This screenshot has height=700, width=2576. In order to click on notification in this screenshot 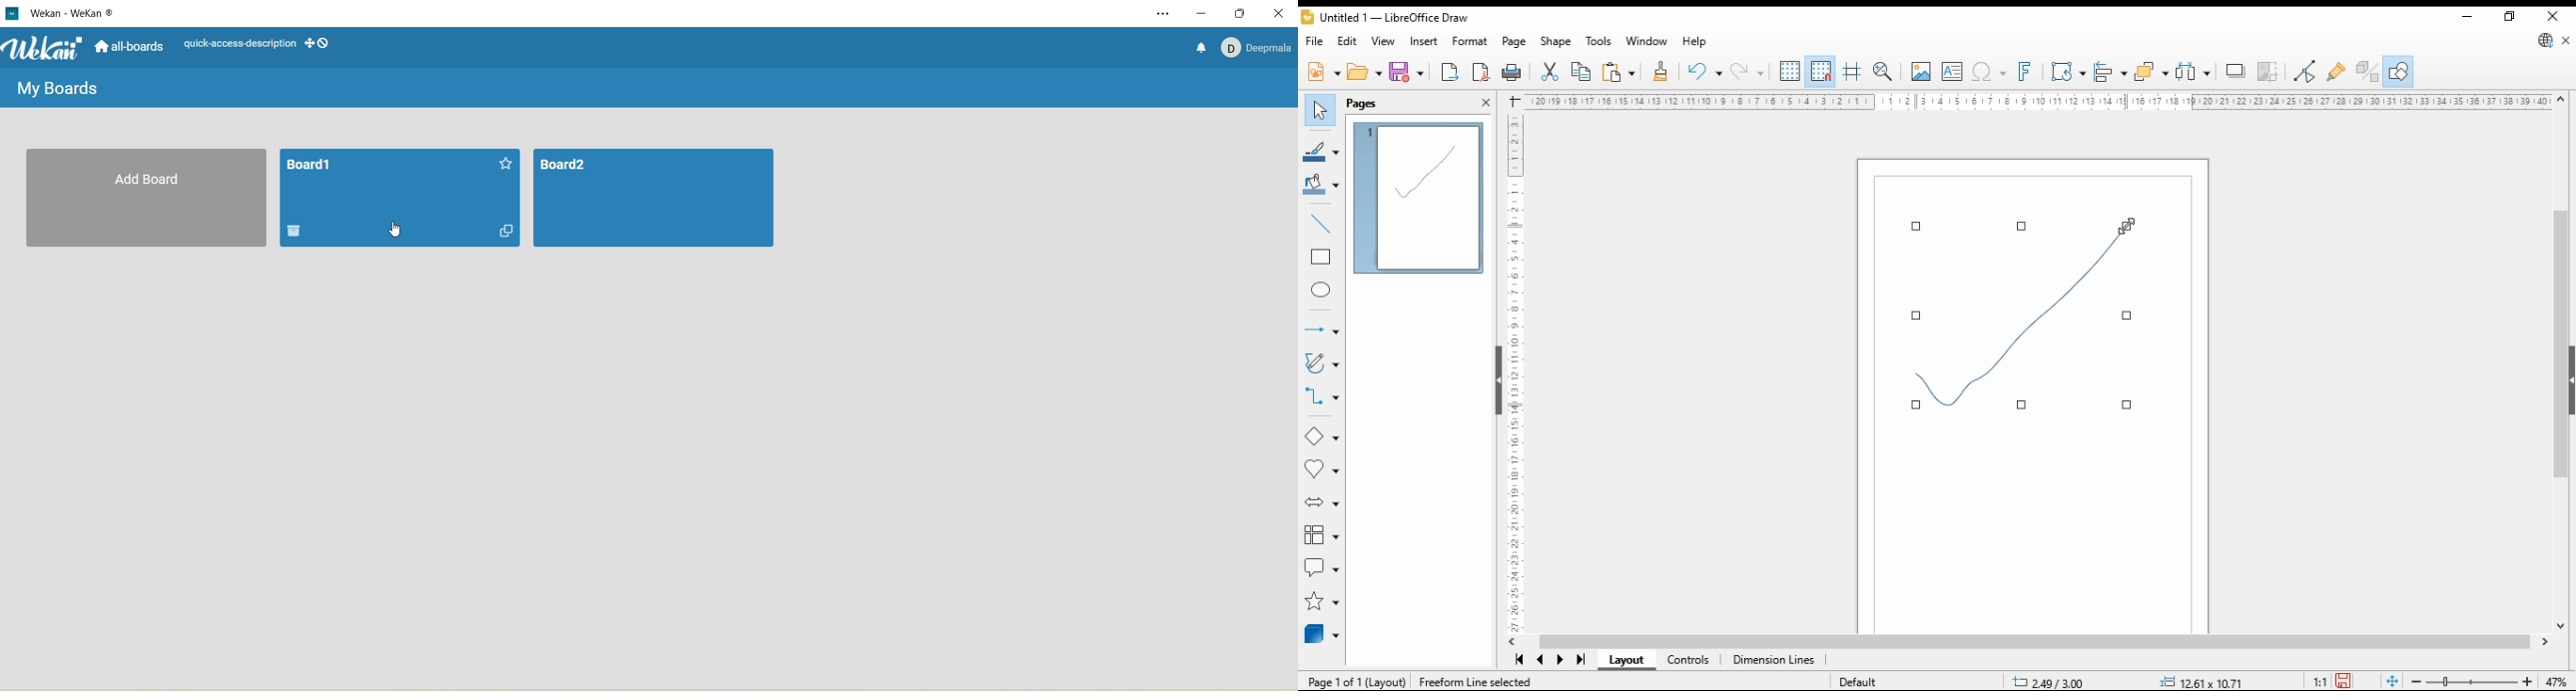, I will do `click(1196, 47)`.